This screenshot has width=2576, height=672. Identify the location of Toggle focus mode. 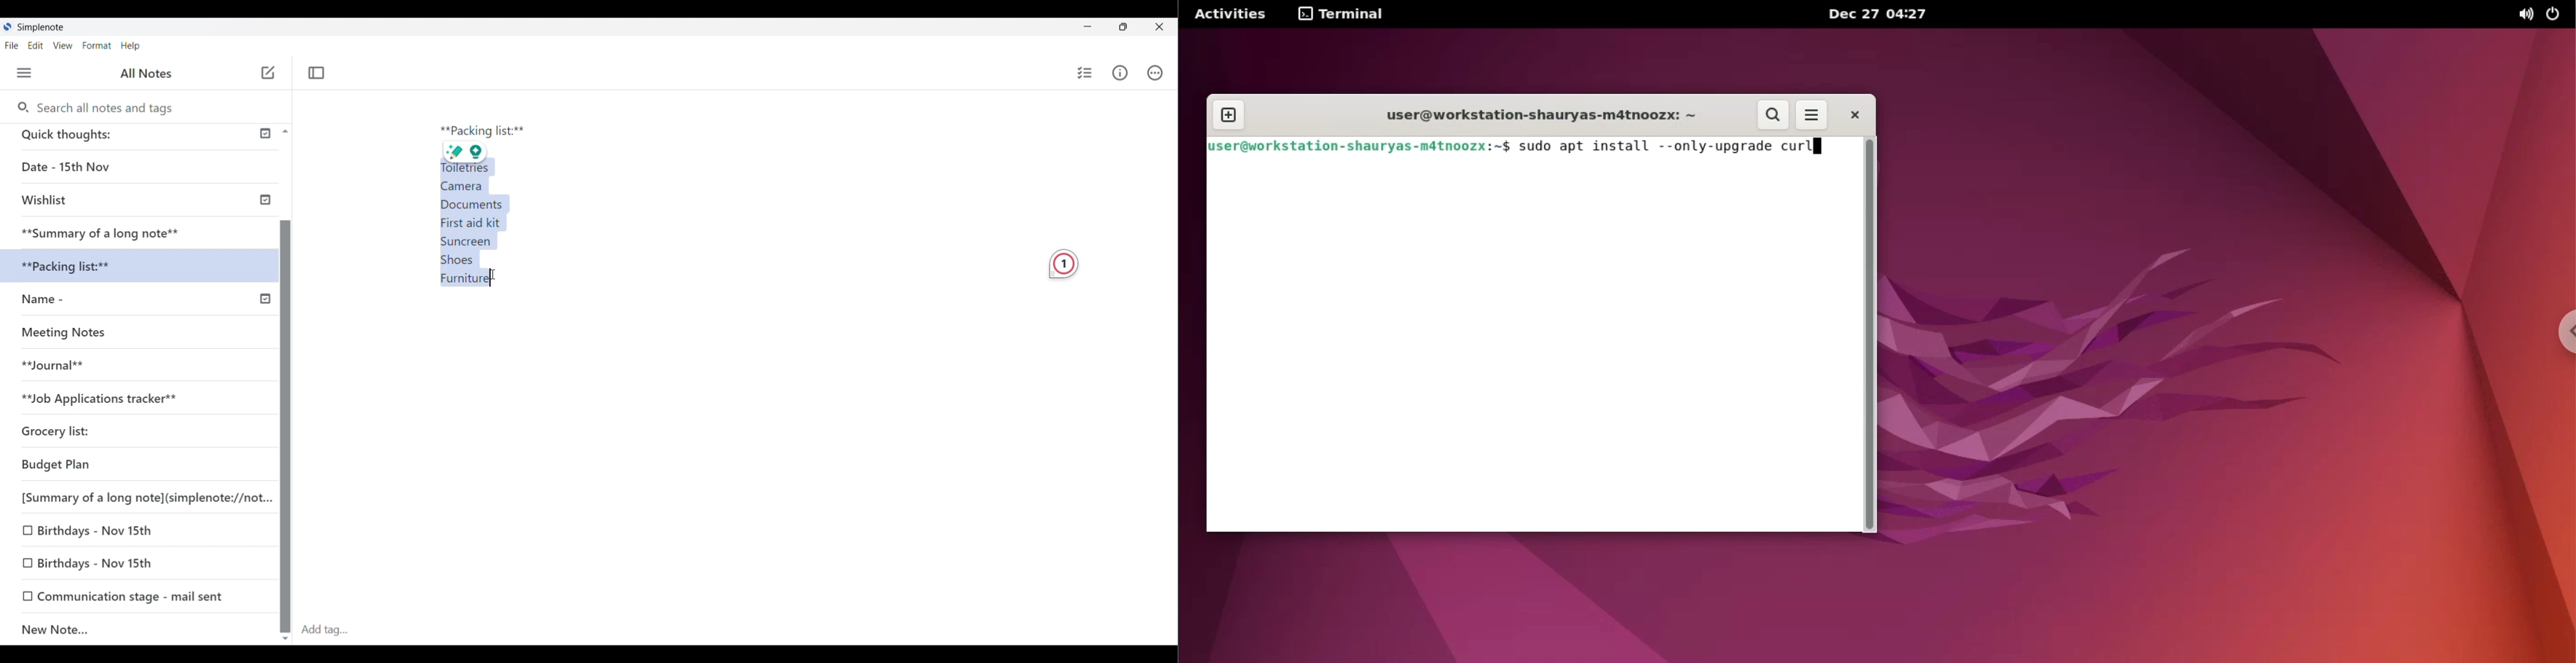
(317, 72).